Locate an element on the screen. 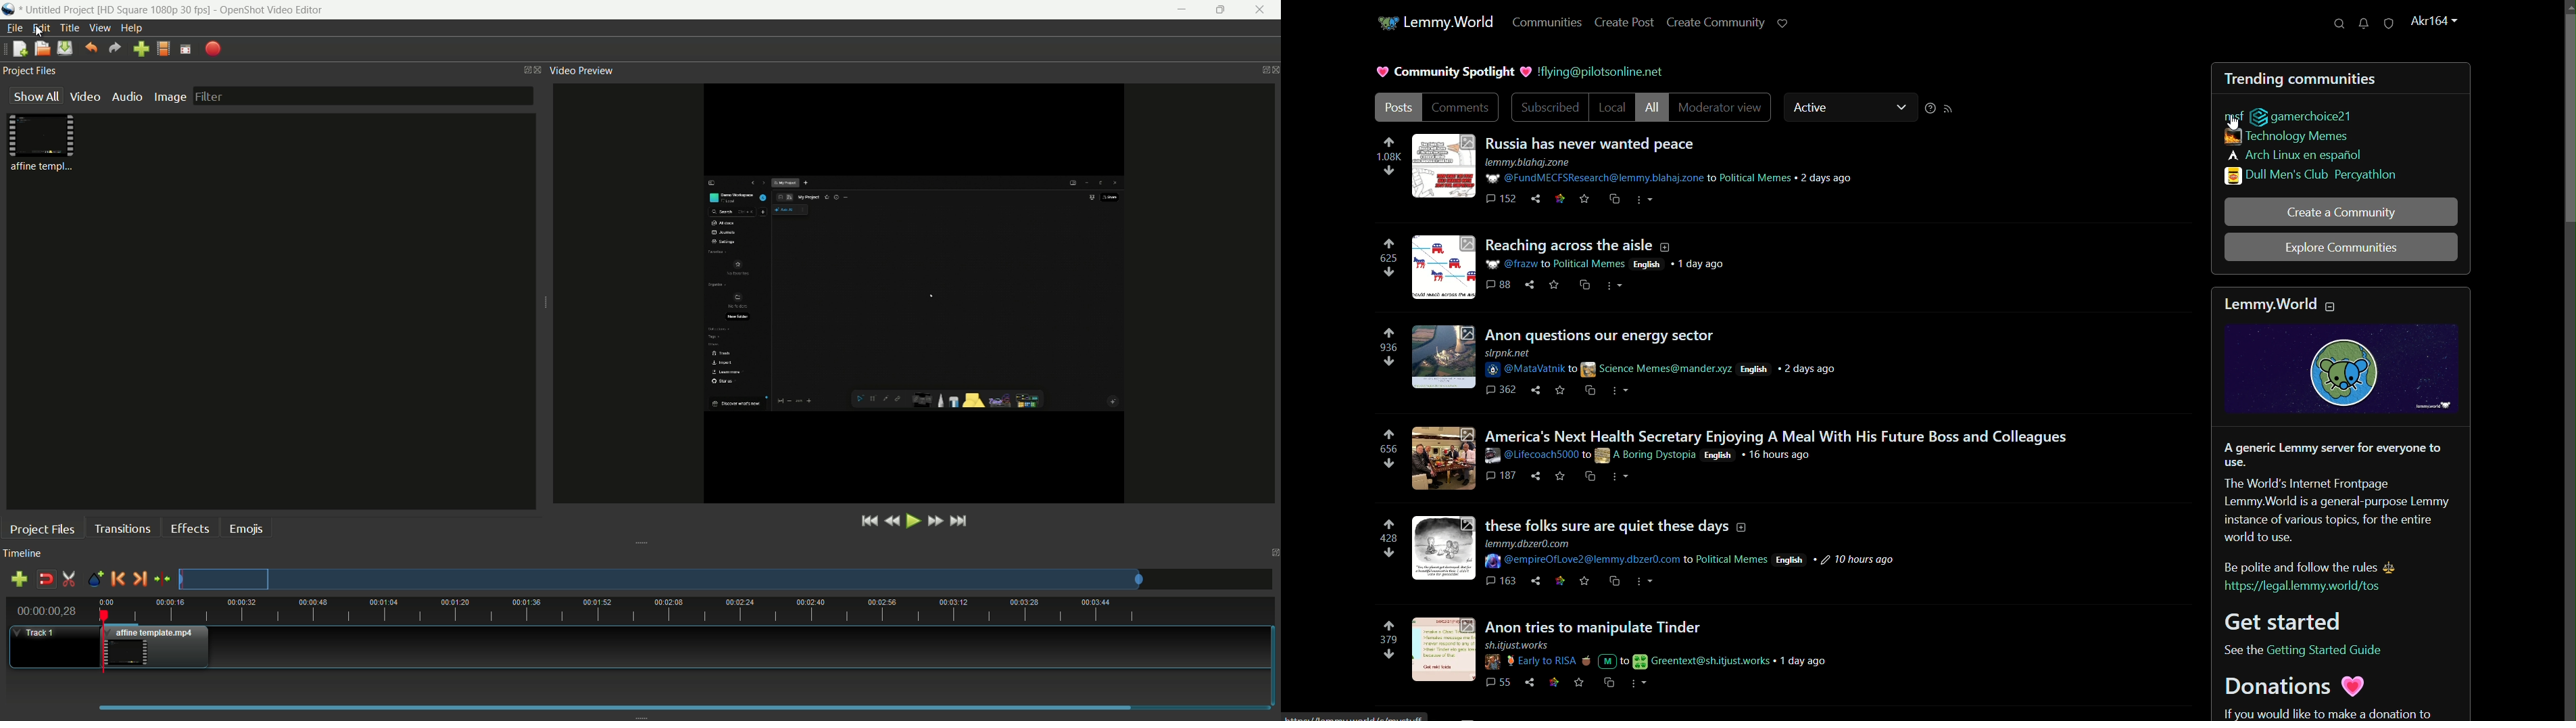 Image resolution: width=2576 pixels, height=728 pixels. file menu is located at coordinates (13, 28).